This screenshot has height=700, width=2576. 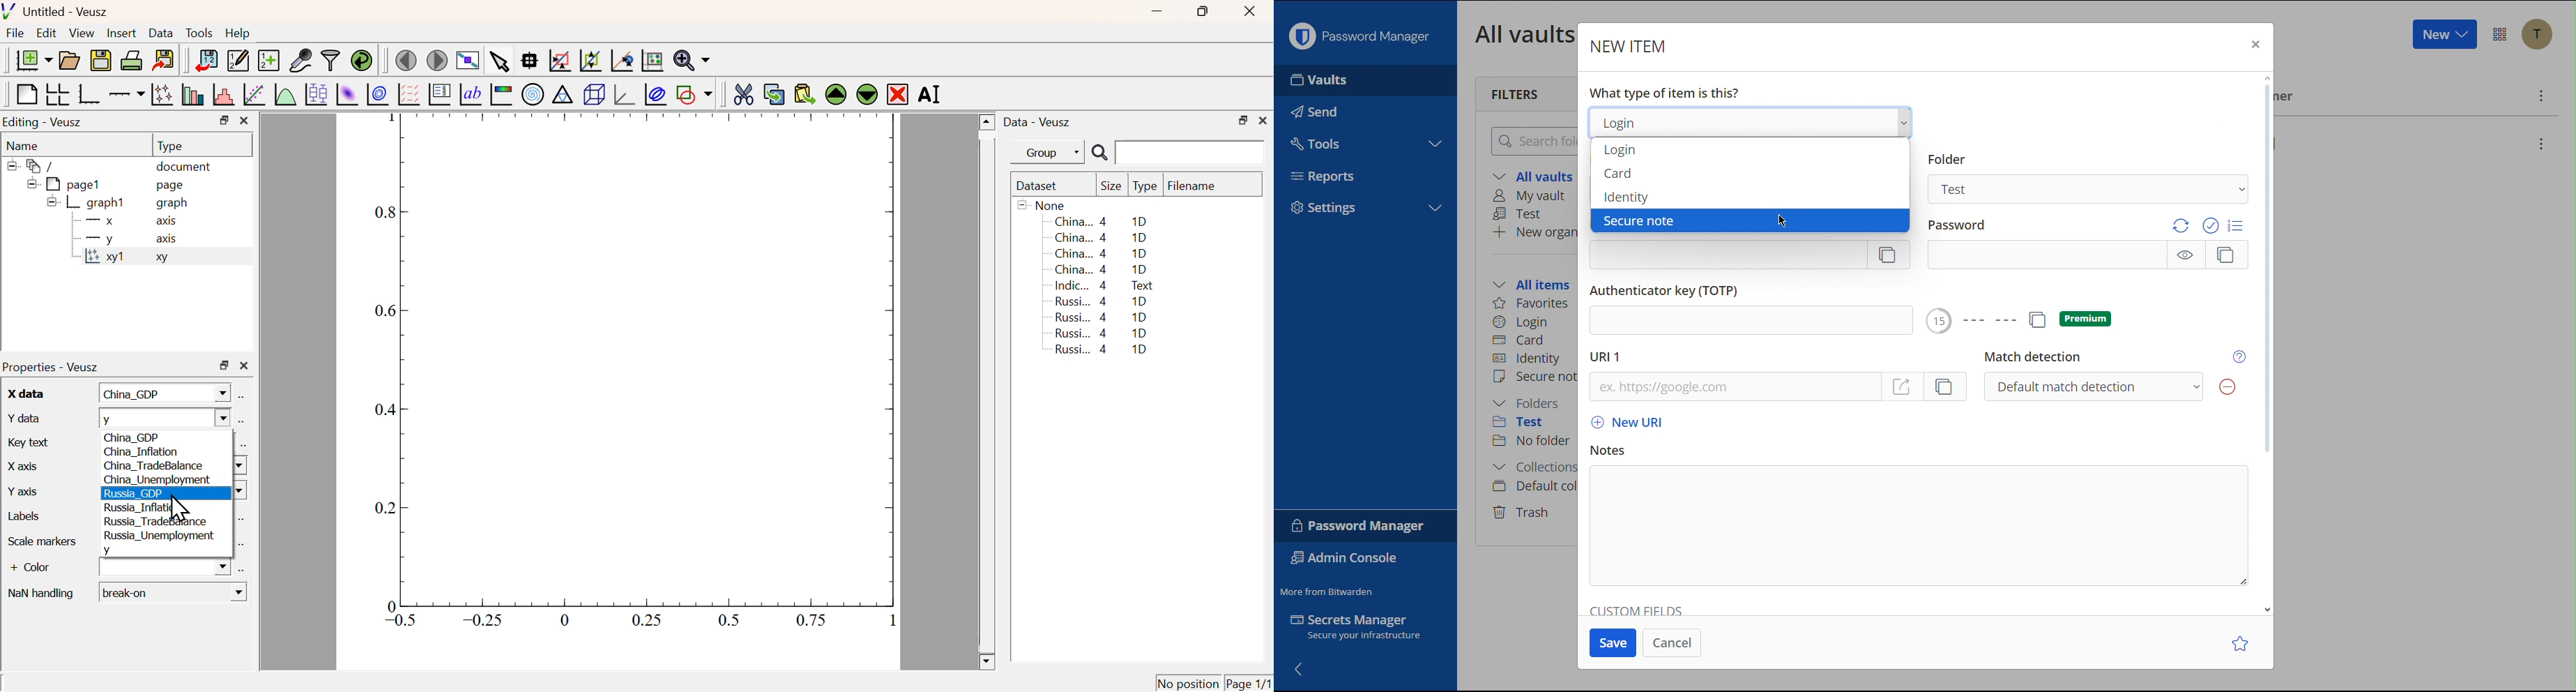 What do you see at coordinates (255, 96) in the screenshot?
I see `Fit a function to data` at bounding box center [255, 96].